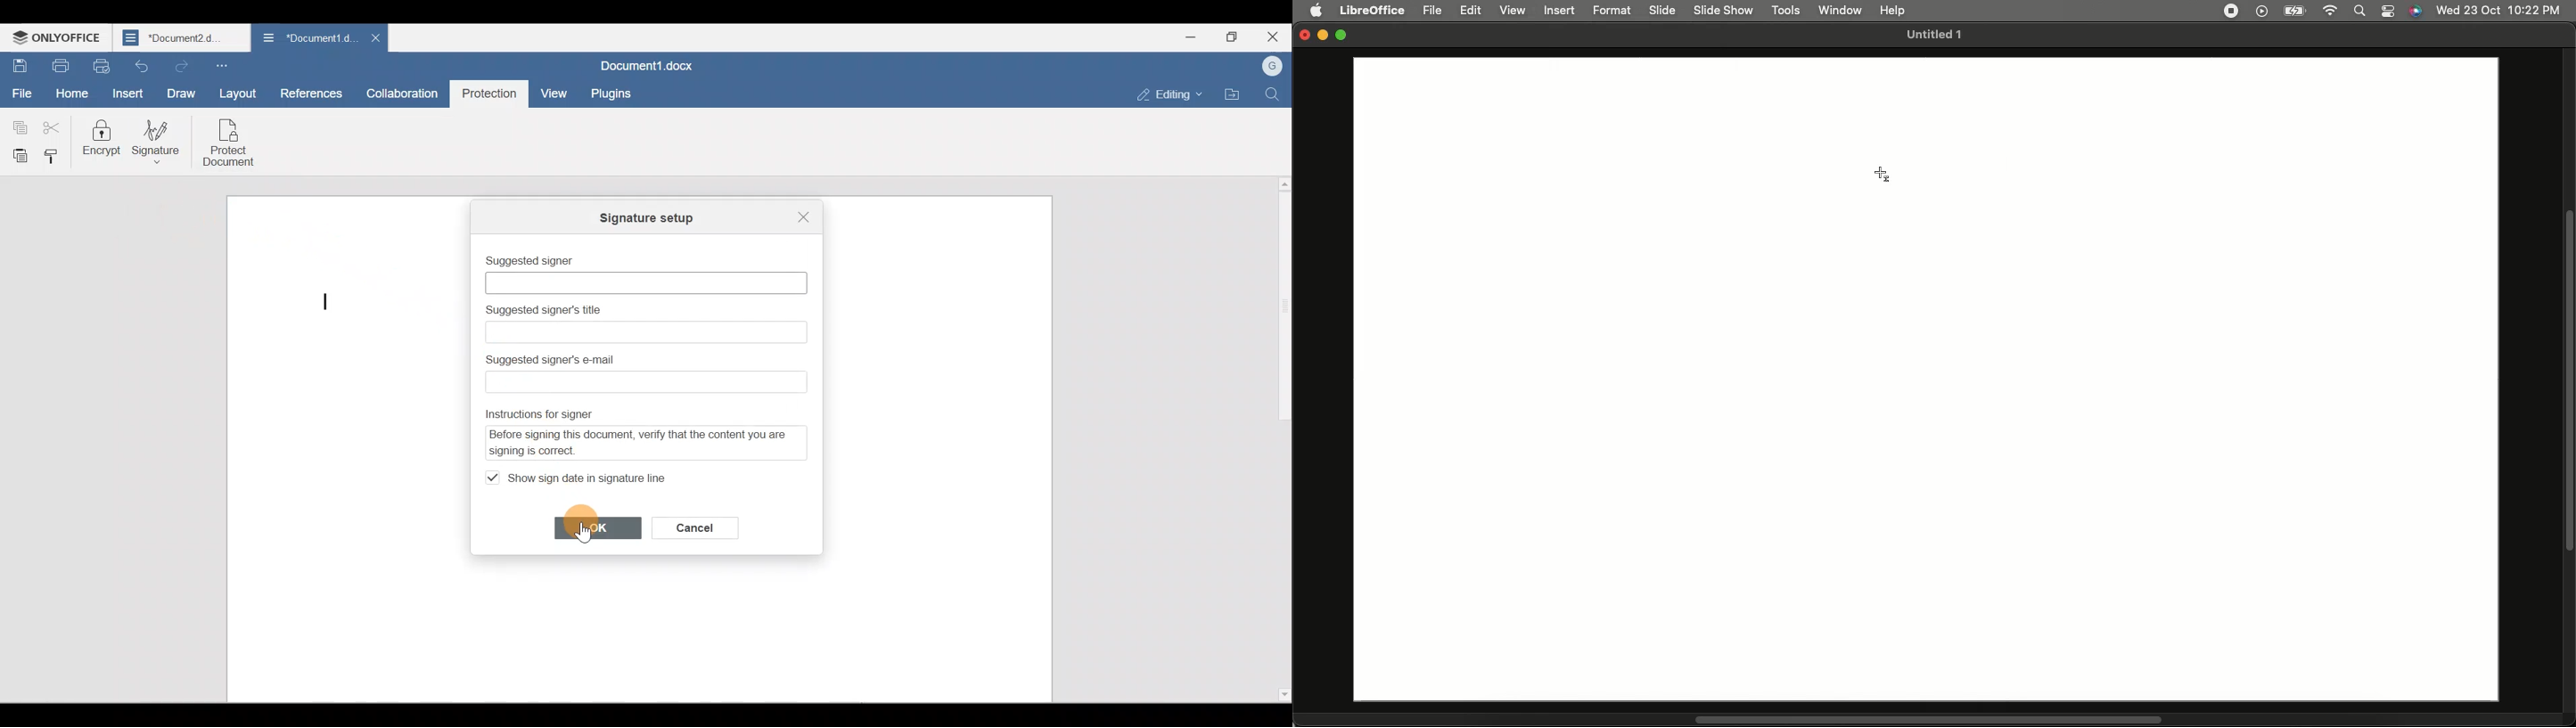 The width and height of the screenshot is (2576, 728). What do you see at coordinates (2293, 11) in the screenshot?
I see `Charge` at bounding box center [2293, 11].